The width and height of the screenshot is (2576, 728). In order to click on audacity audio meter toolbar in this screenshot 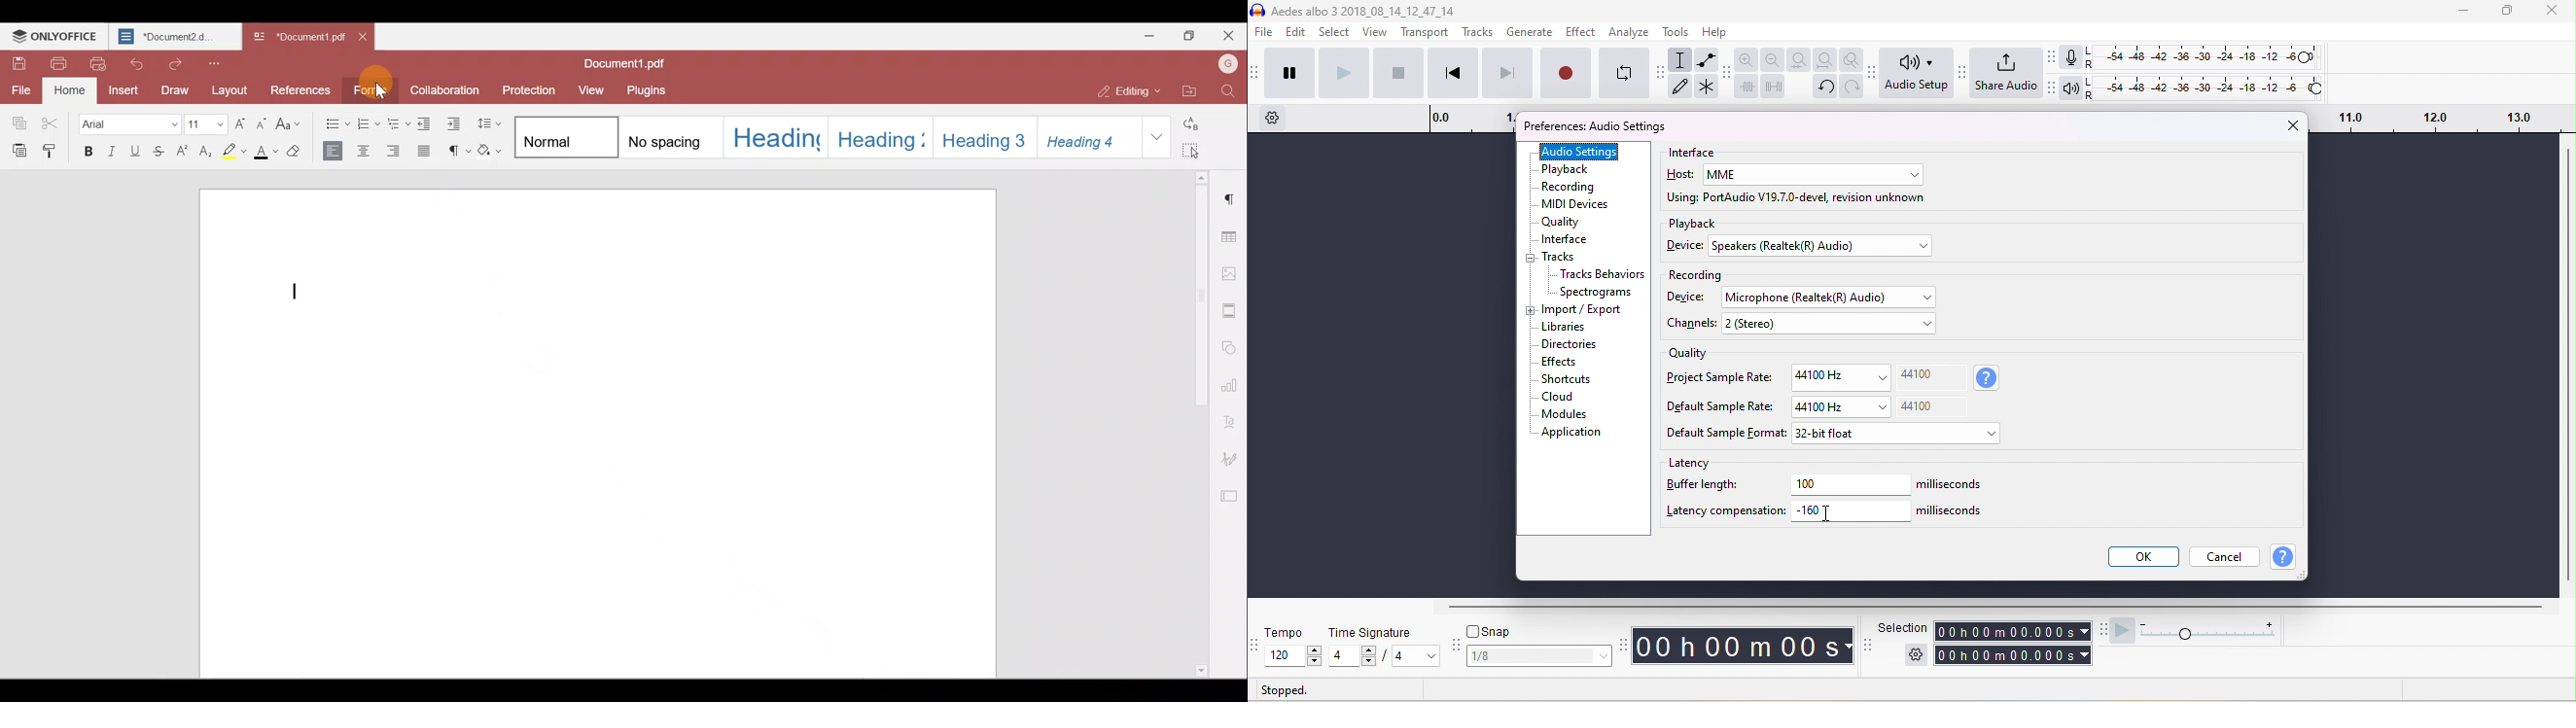, I will do `click(2052, 56)`.